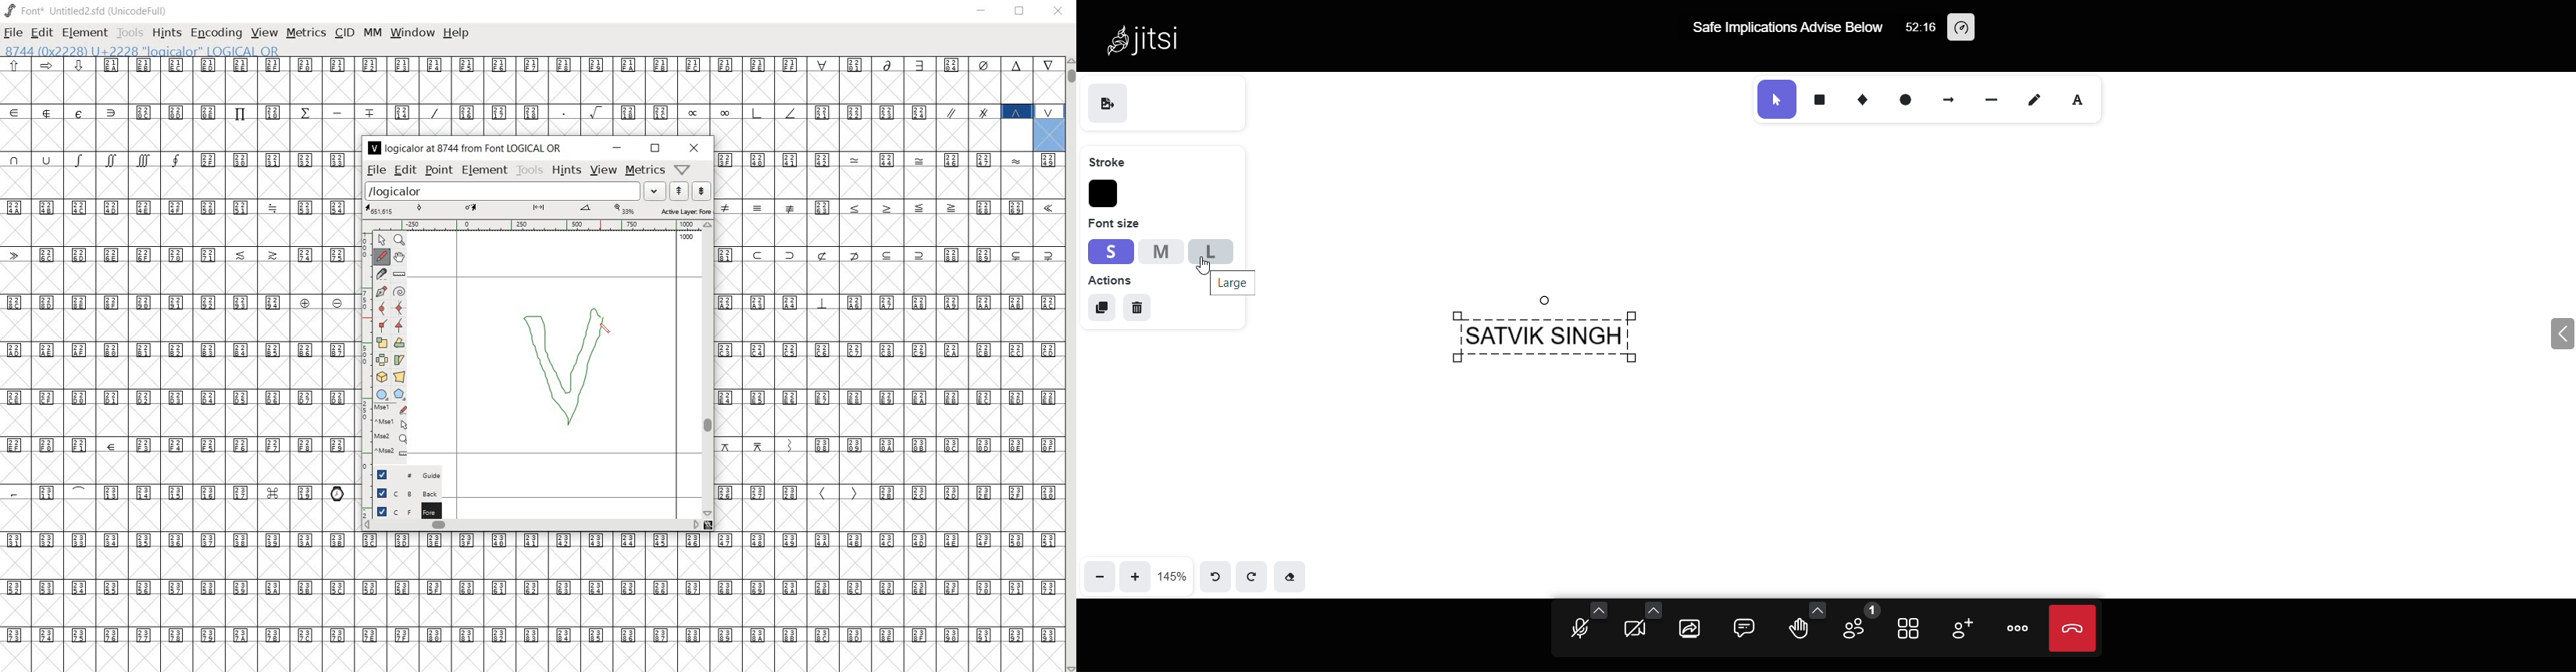 The width and height of the screenshot is (2576, 672). What do you see at coordinates (1689, 631) in the screenshot?
I see `share your screen` at bounding box center [1689, 631].